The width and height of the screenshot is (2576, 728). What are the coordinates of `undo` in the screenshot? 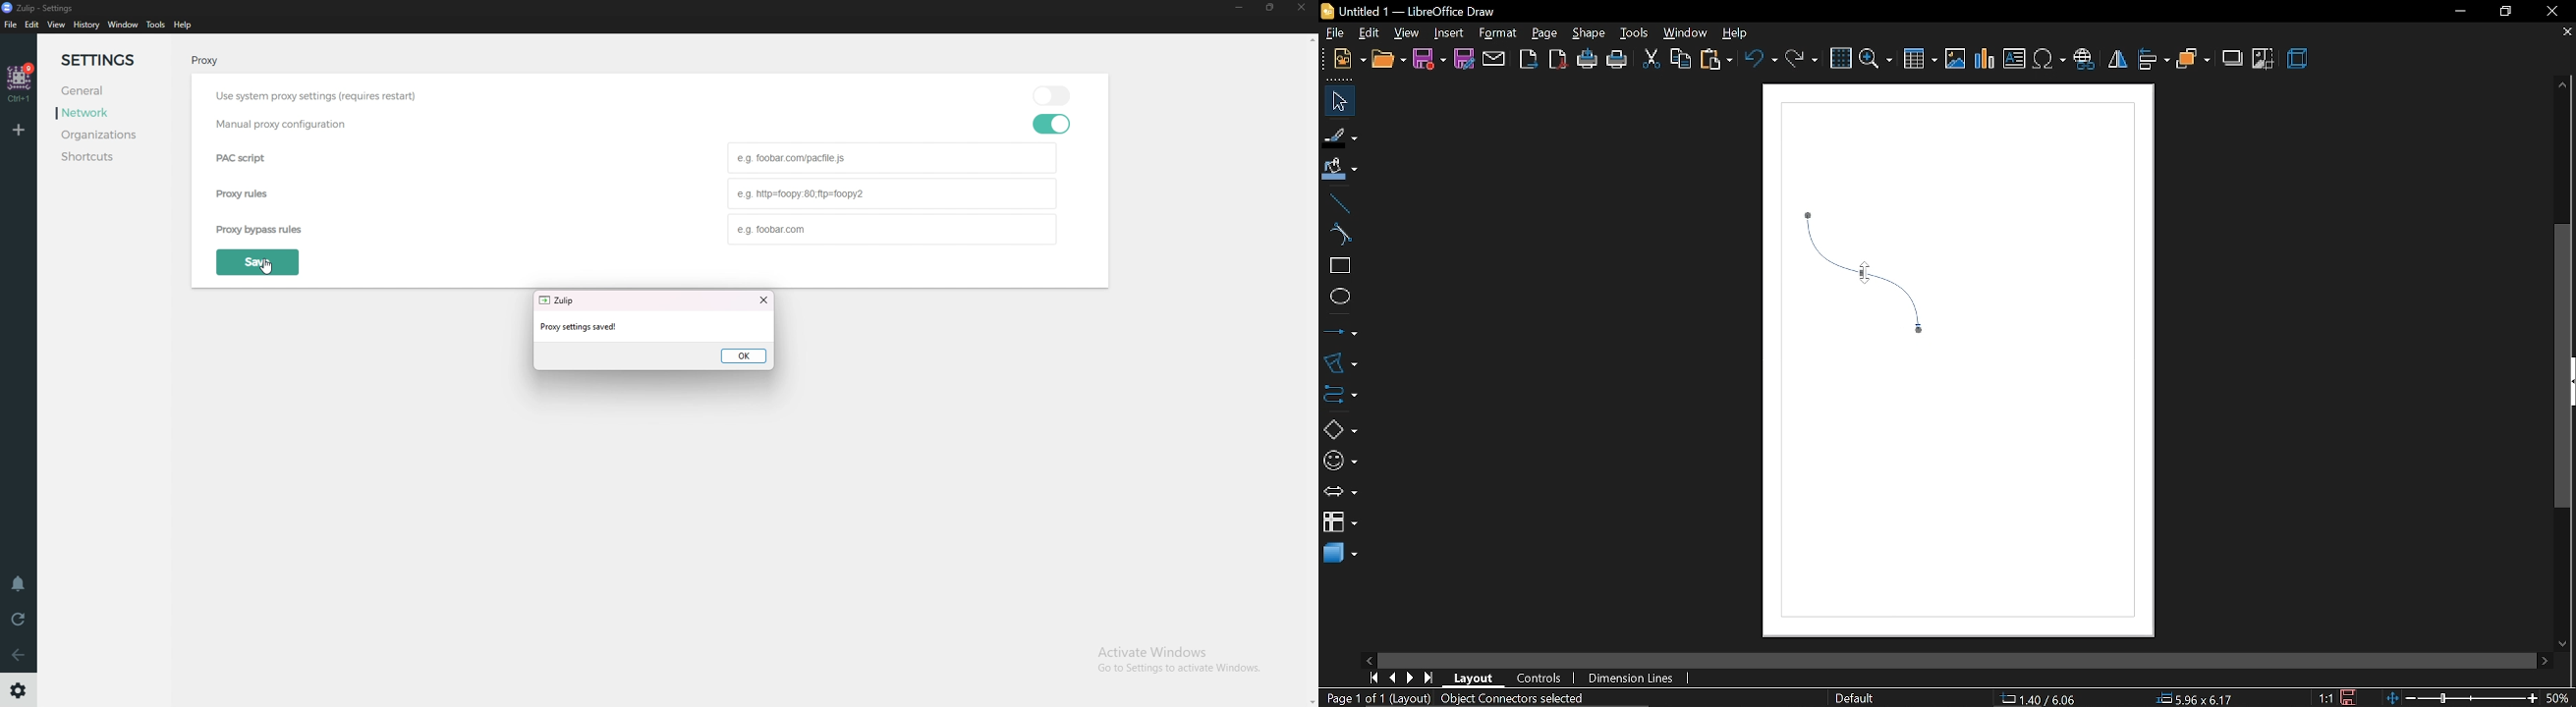 It's located at (1761, 60).